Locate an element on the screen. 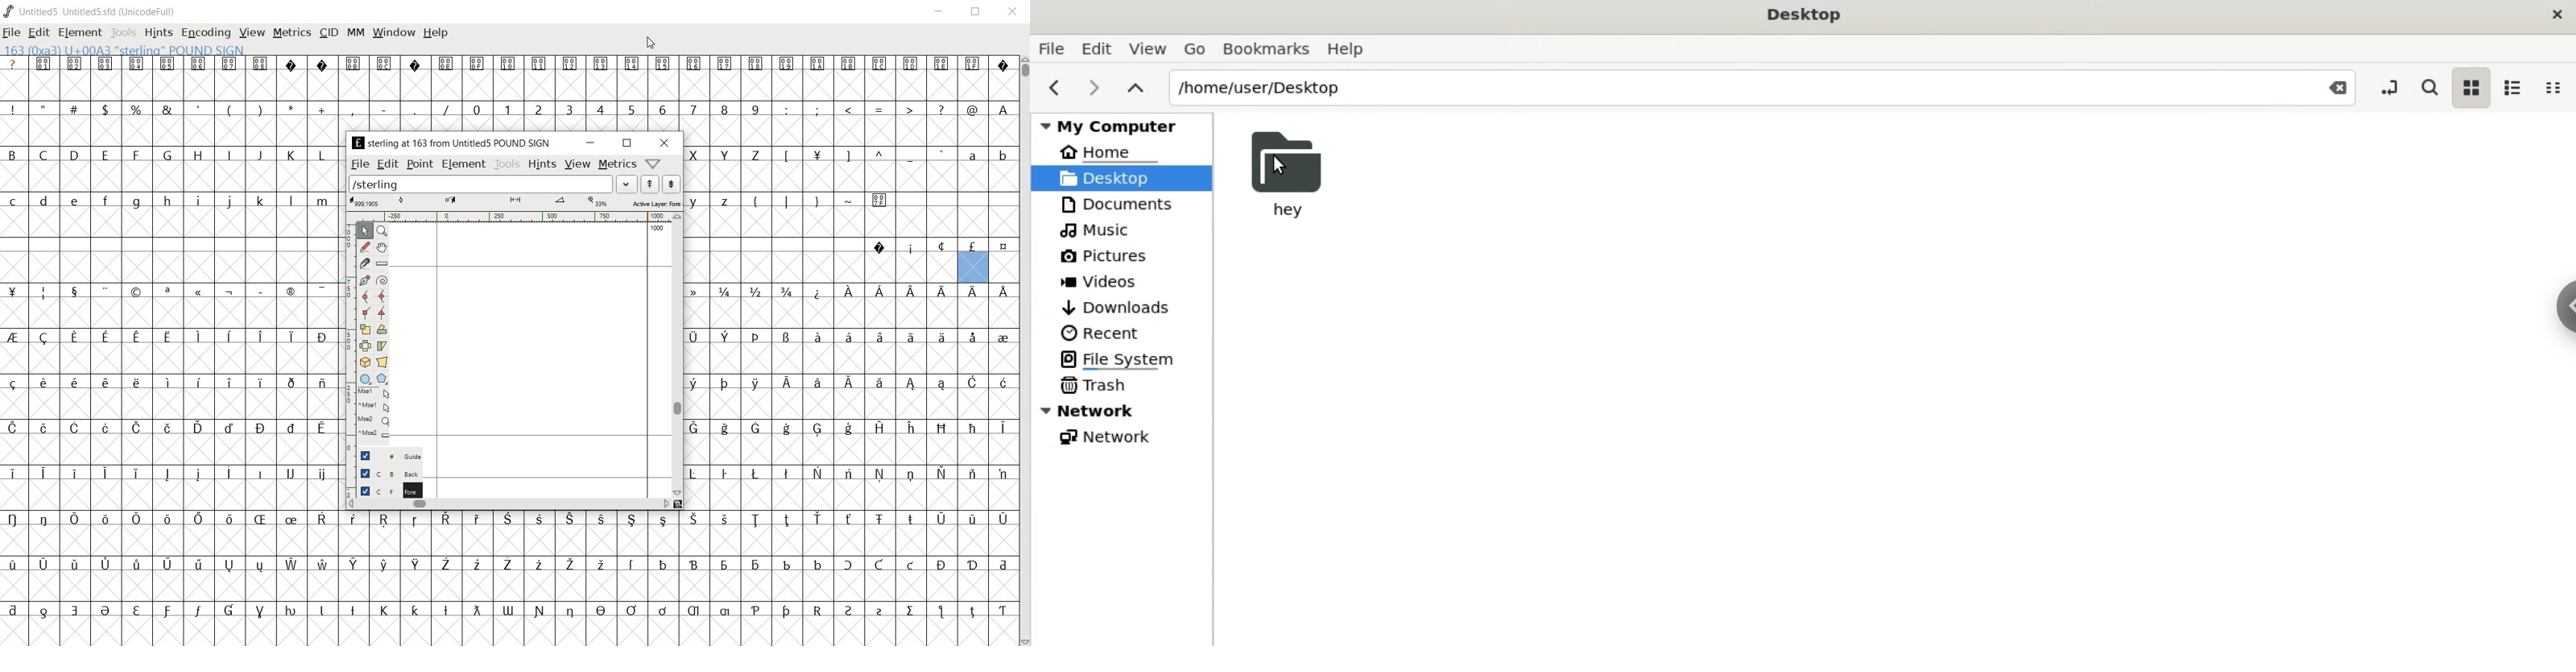 This screenshot has width=2576, height=672. Symbol is located at coordinates (260, 612).